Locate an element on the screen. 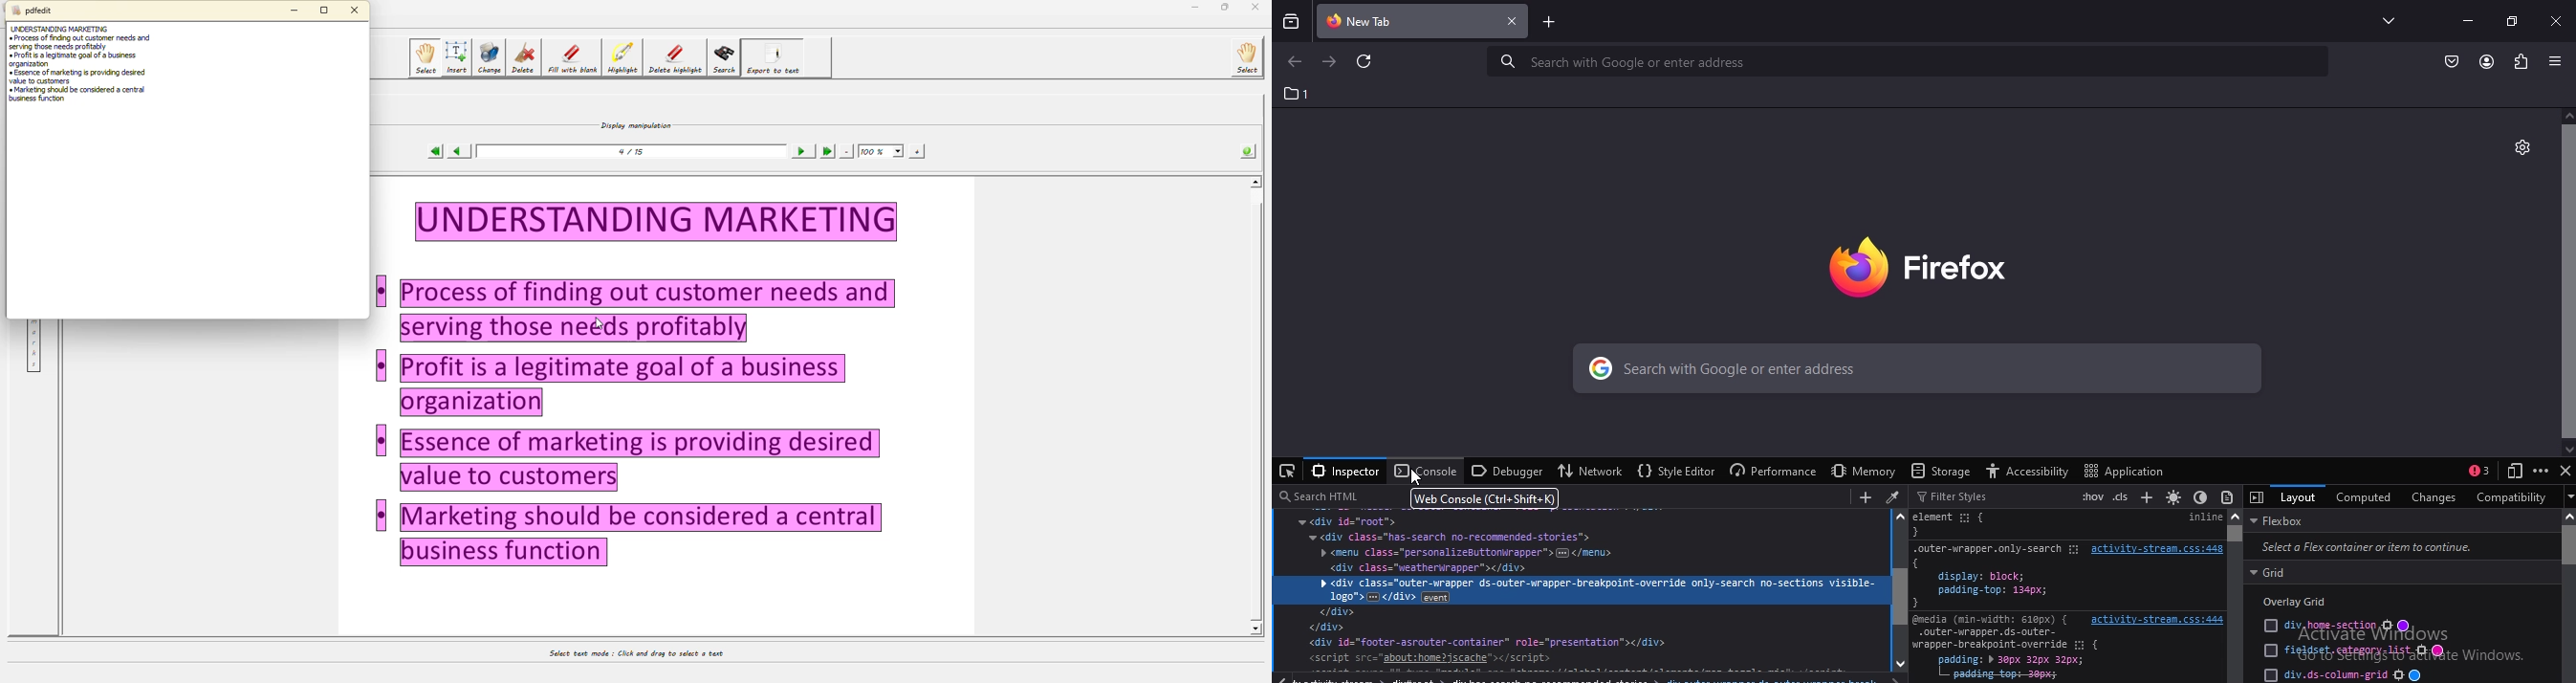 The width and height of the screenshot is (2576, 700). add new rule is located at coordinates (2148, 497).